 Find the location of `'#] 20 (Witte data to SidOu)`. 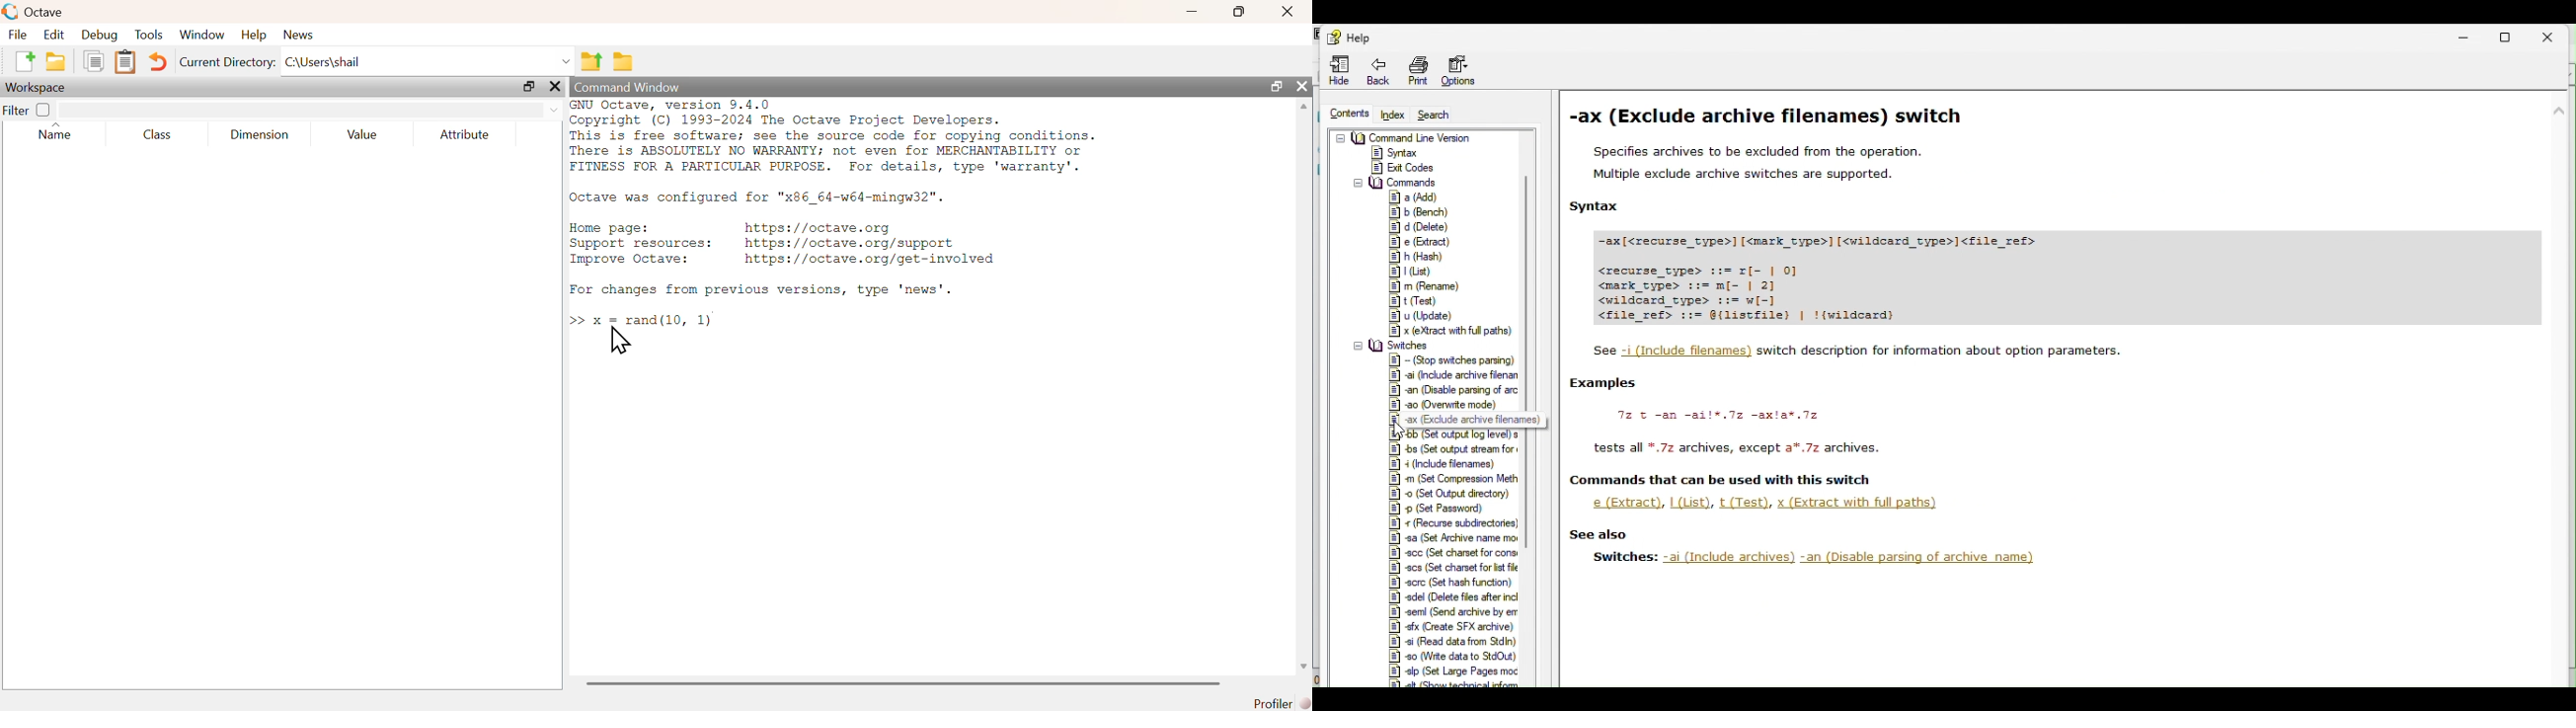

'#] 20 (Witte data to SidOu) is located at coordinates (1452, 655).